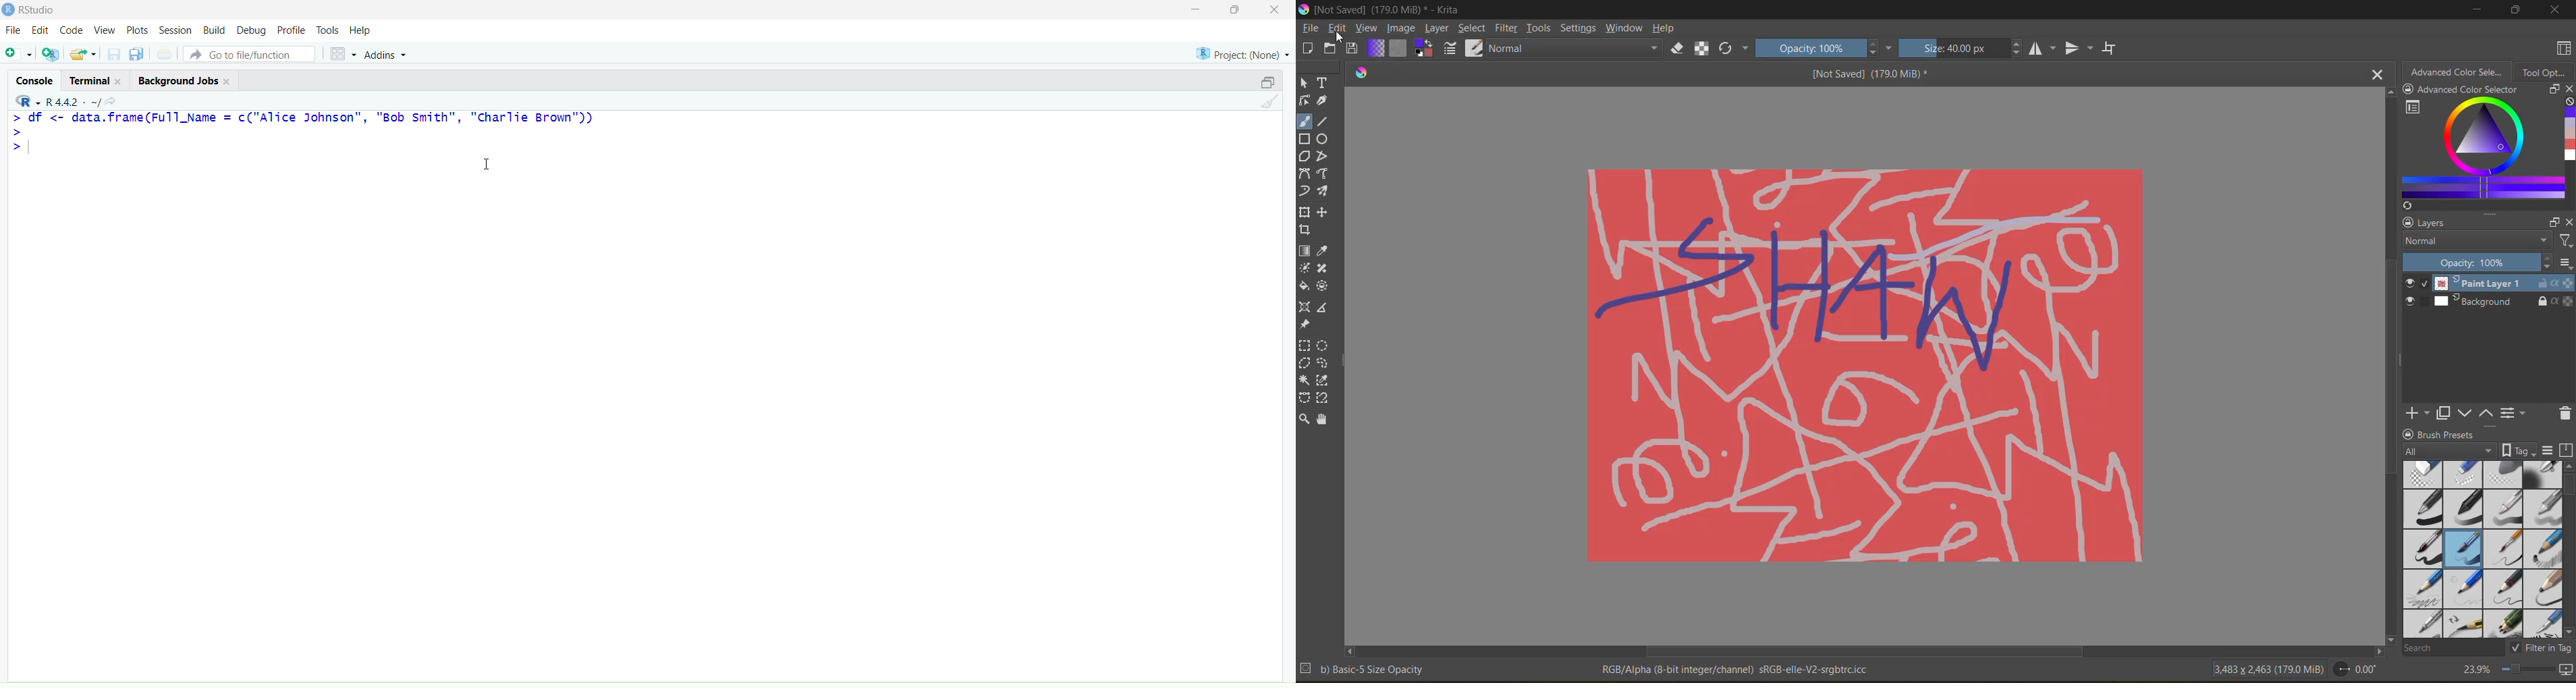 The width and height of the screenshot is (2576, 700). What do you see at coordinates (1267, 103) in the screenshot?
I see `Clear console (Ctrl + L)` at bounding box center [1267, 103].